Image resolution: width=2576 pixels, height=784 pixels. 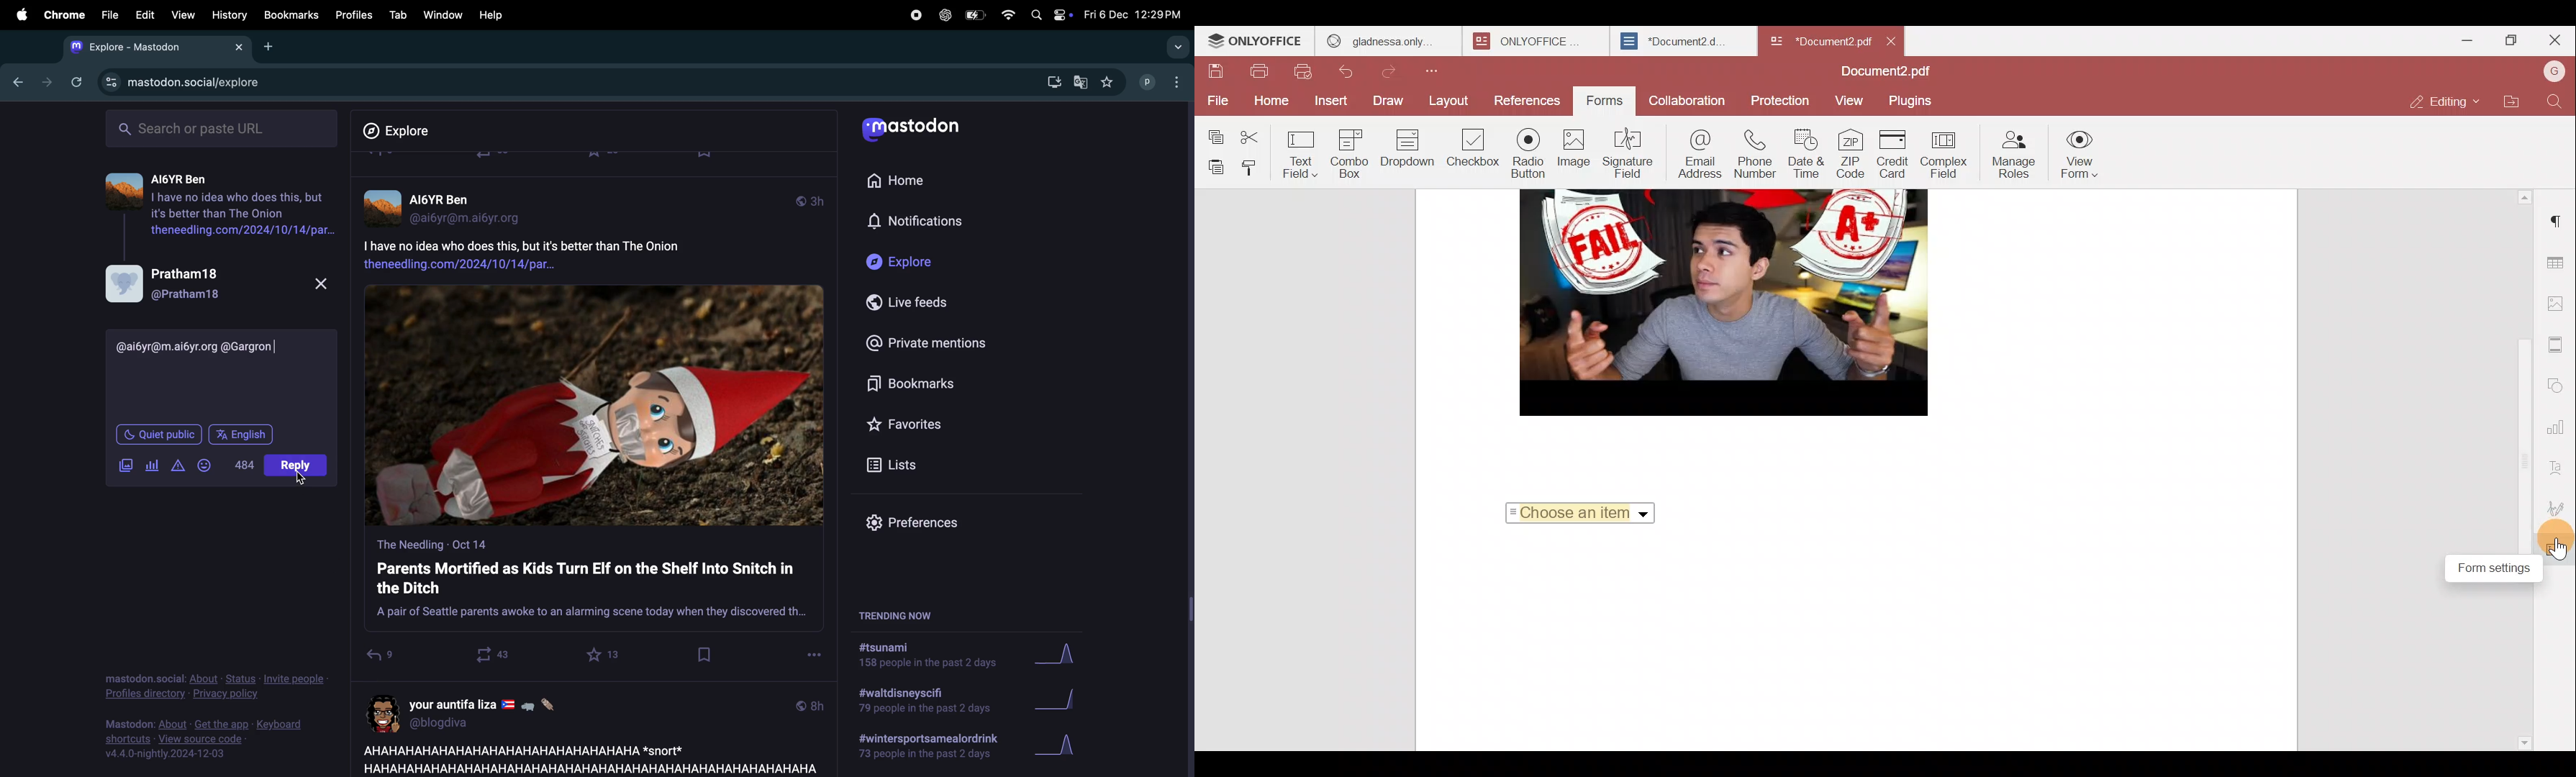 I want to click on Live feeds, so click(x=915, y=302).